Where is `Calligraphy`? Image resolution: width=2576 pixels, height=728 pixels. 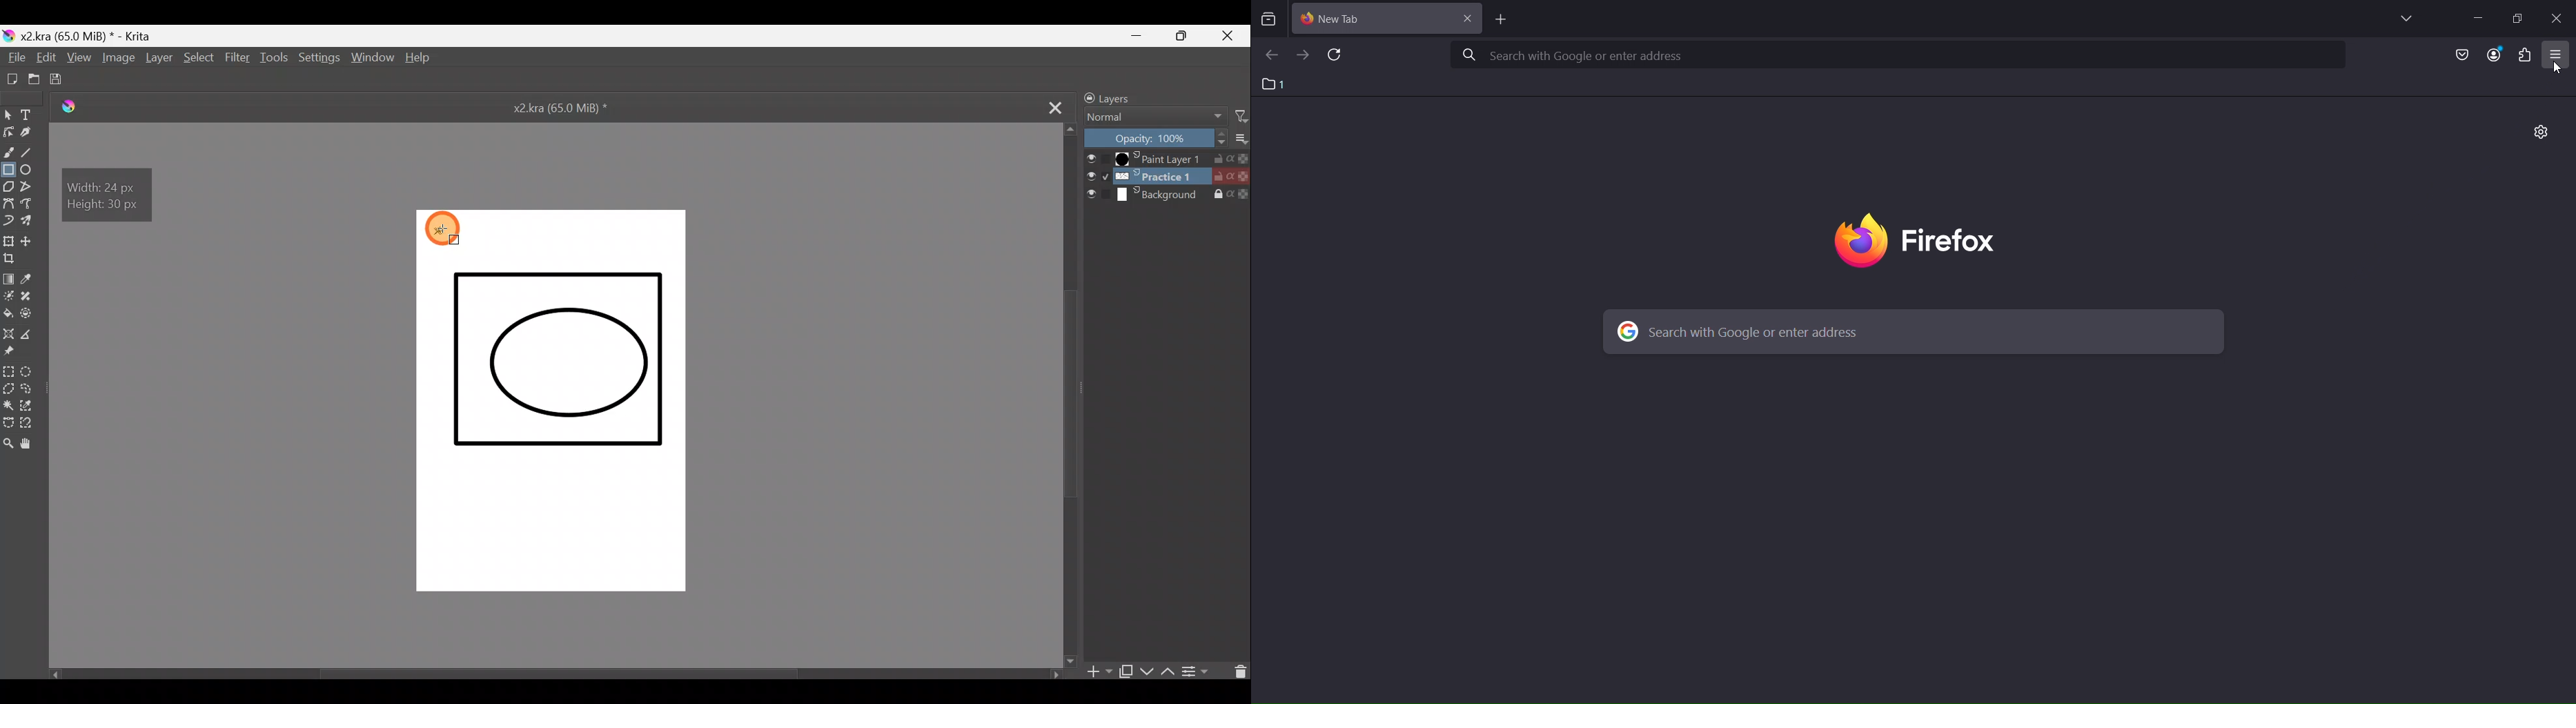 Calligraphy is located at coordinates (31, 133).